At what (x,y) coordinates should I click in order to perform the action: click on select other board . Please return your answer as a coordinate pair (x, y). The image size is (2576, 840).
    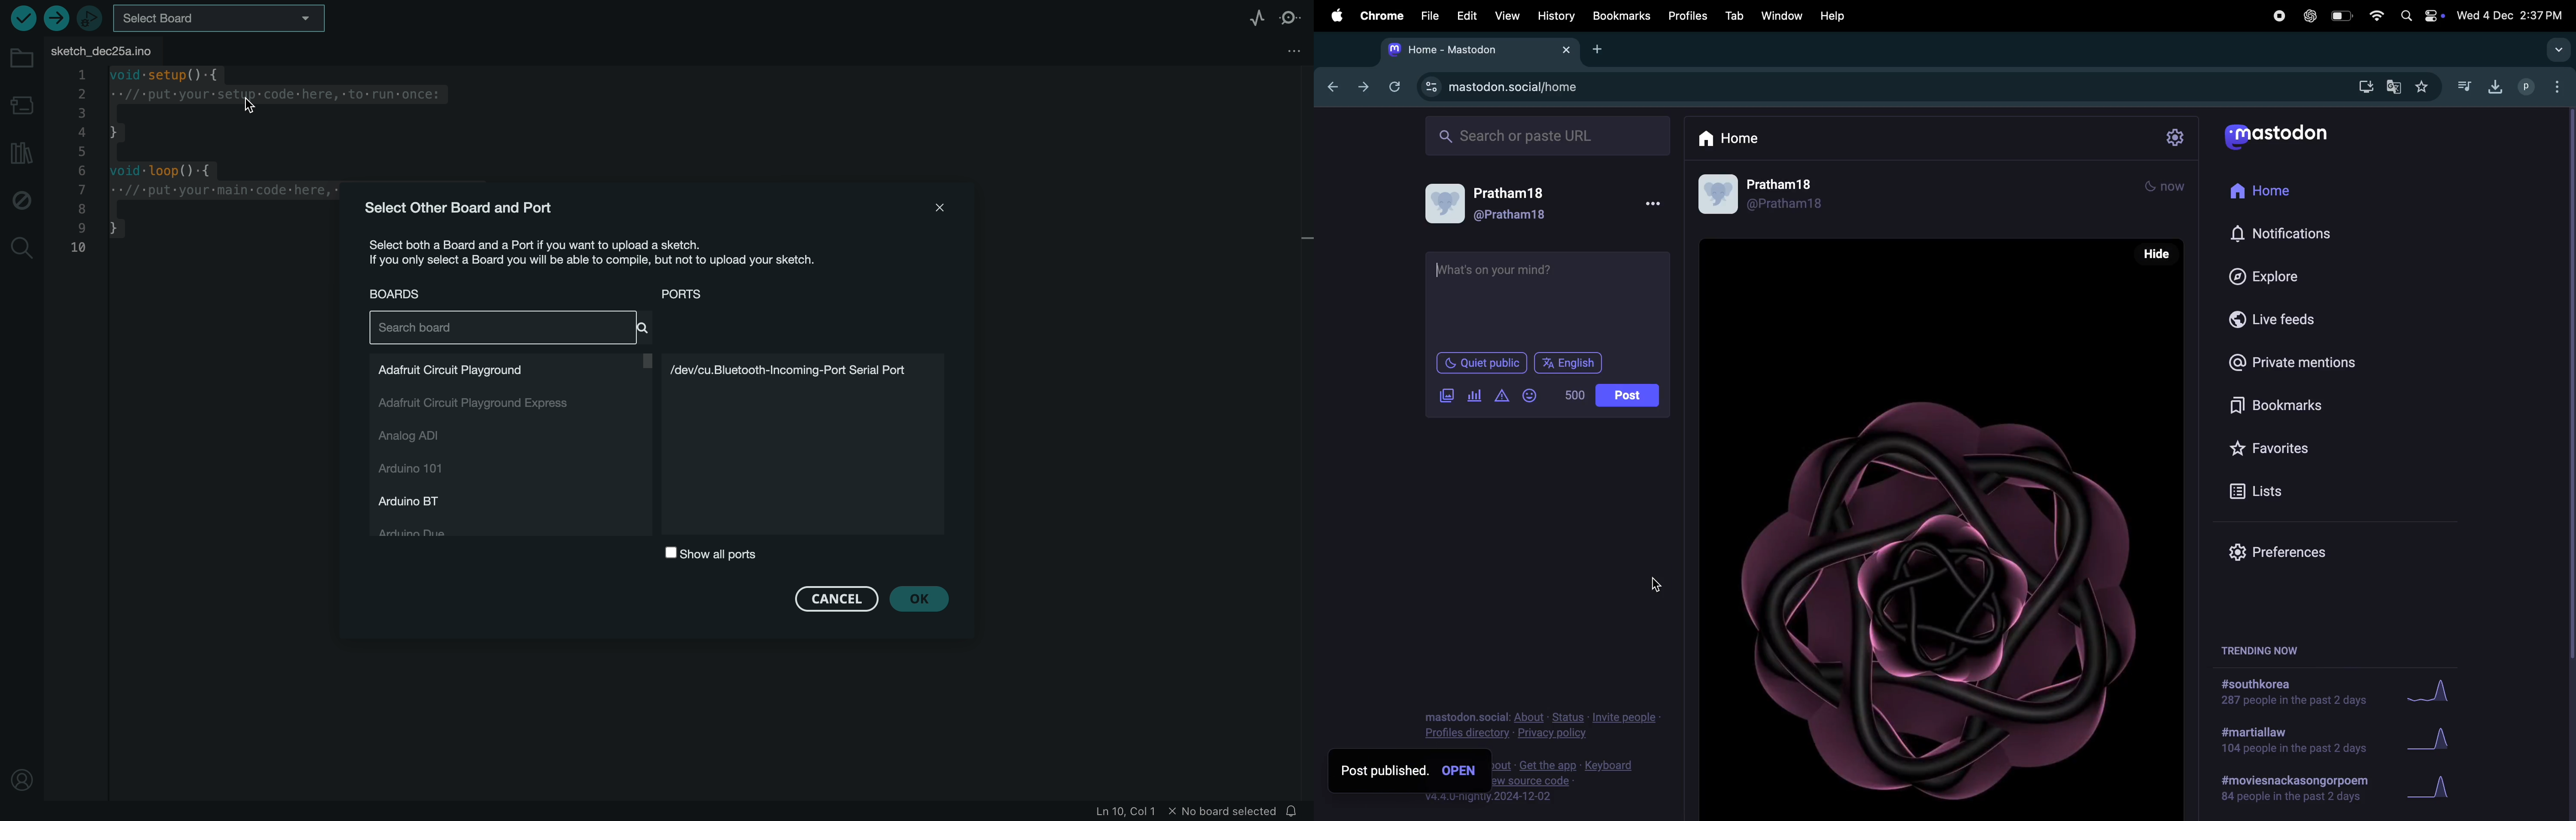
    Looking at the image, I should click on (462, 207).